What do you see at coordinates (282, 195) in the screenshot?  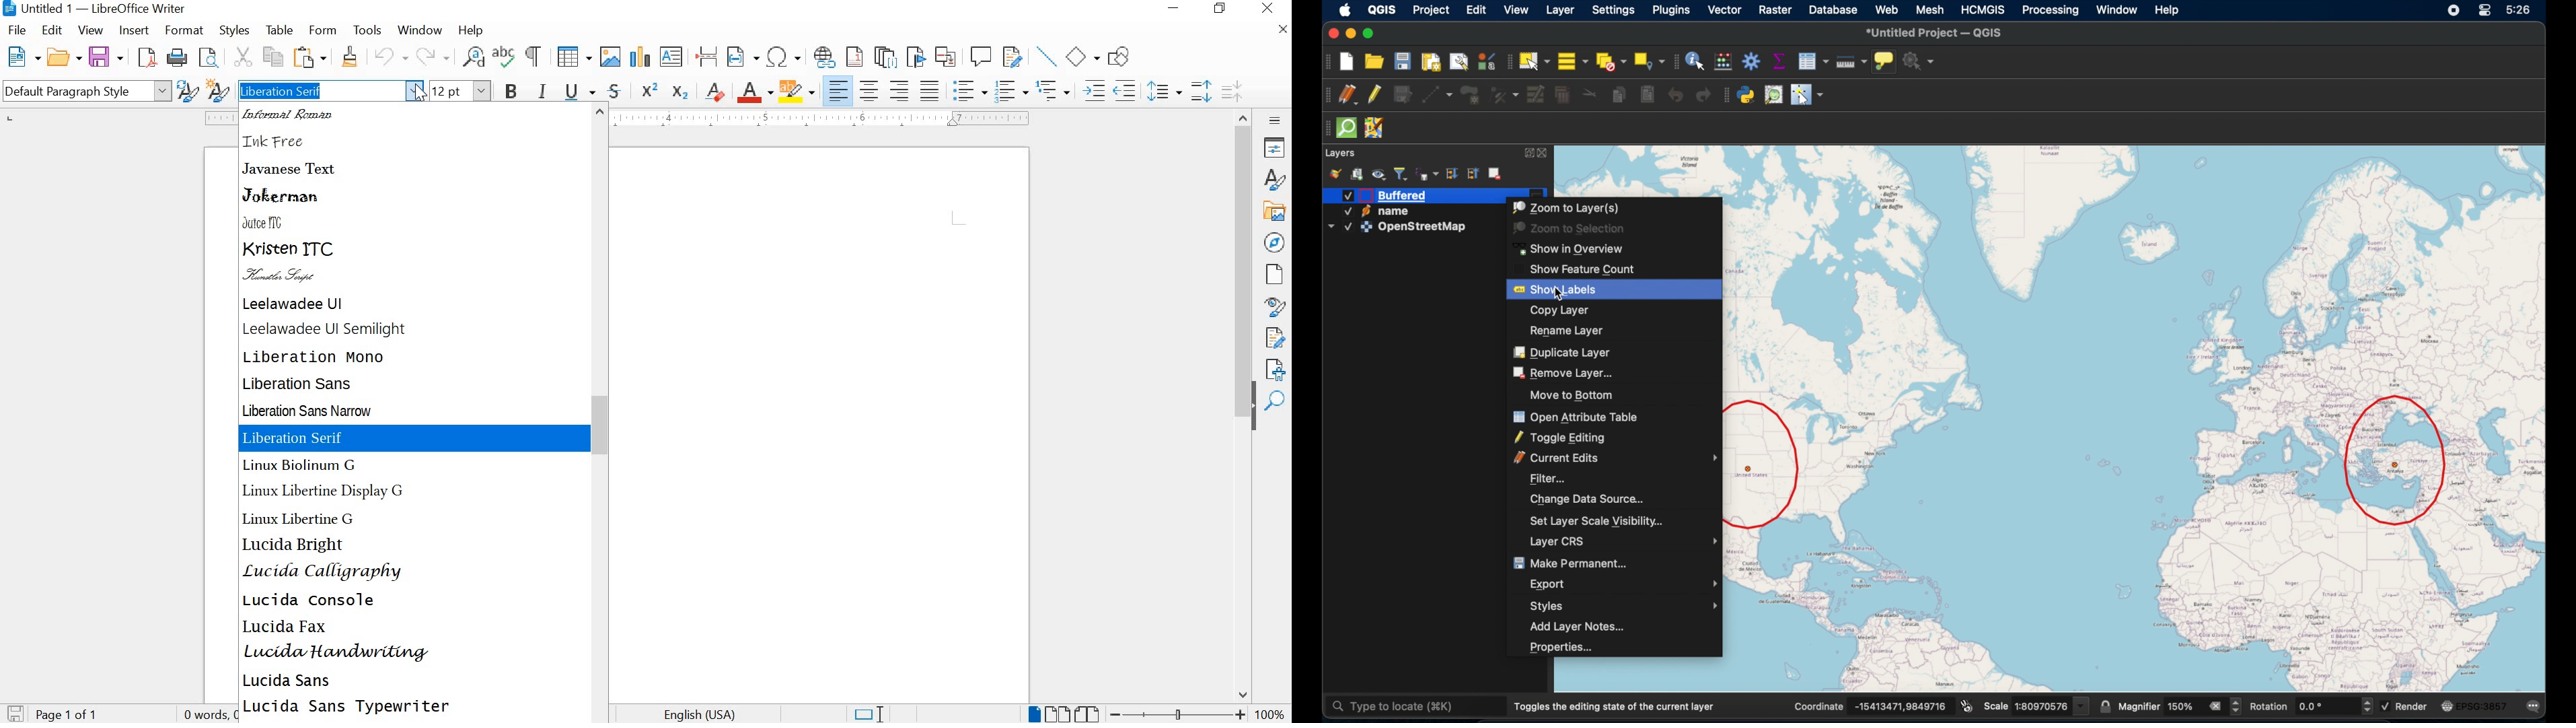 I see `JOKERMAN` at bounding box center [282, 195].